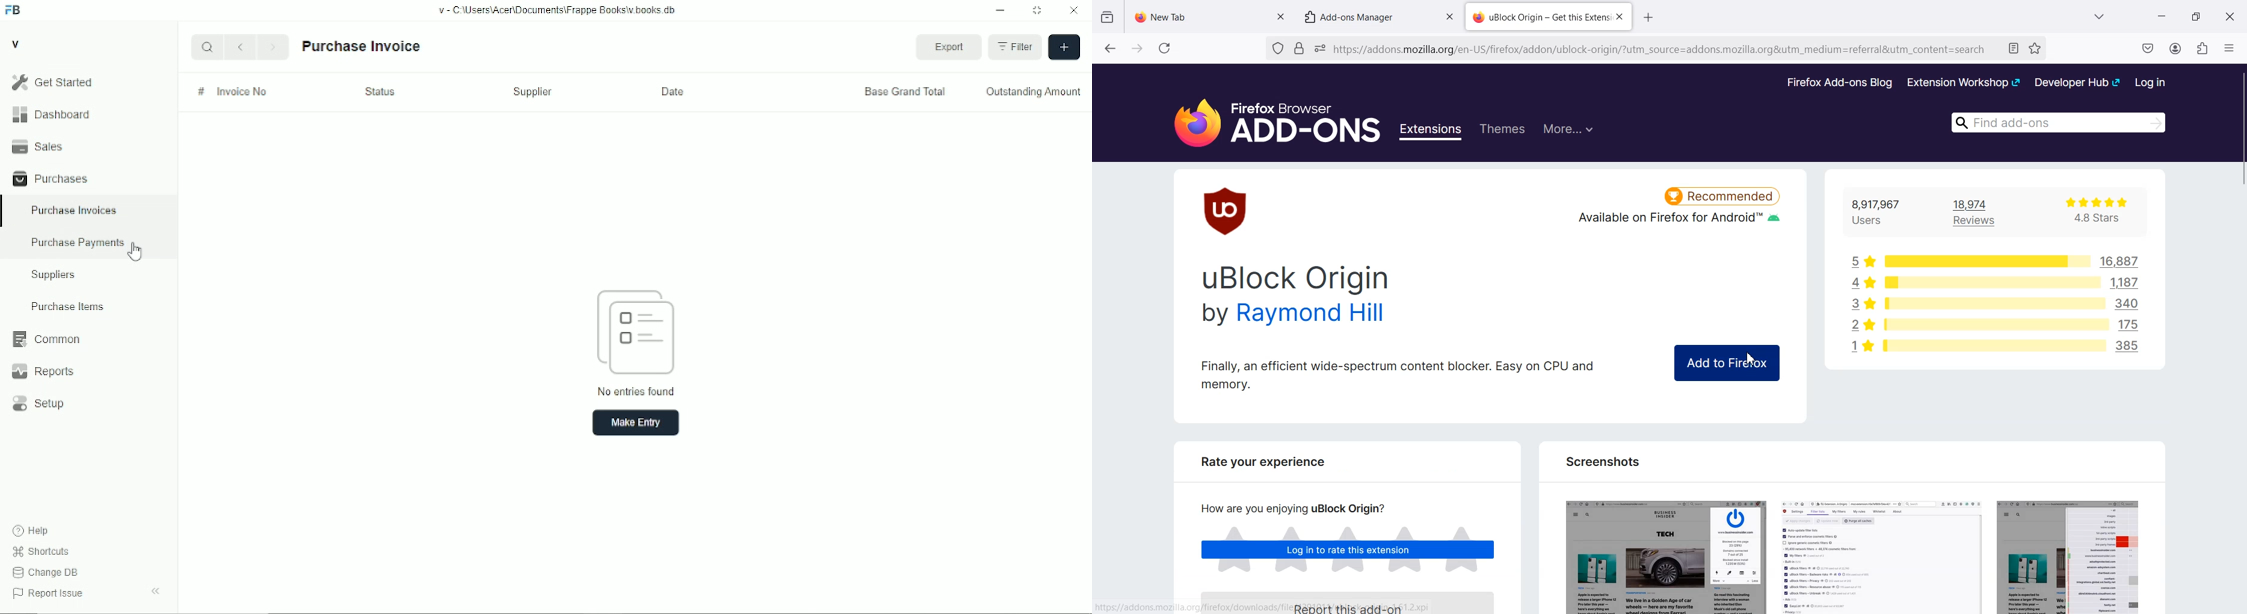  Describe the element at coordinates (155, 591) in the screenshot. I see `Collapse` at that location.